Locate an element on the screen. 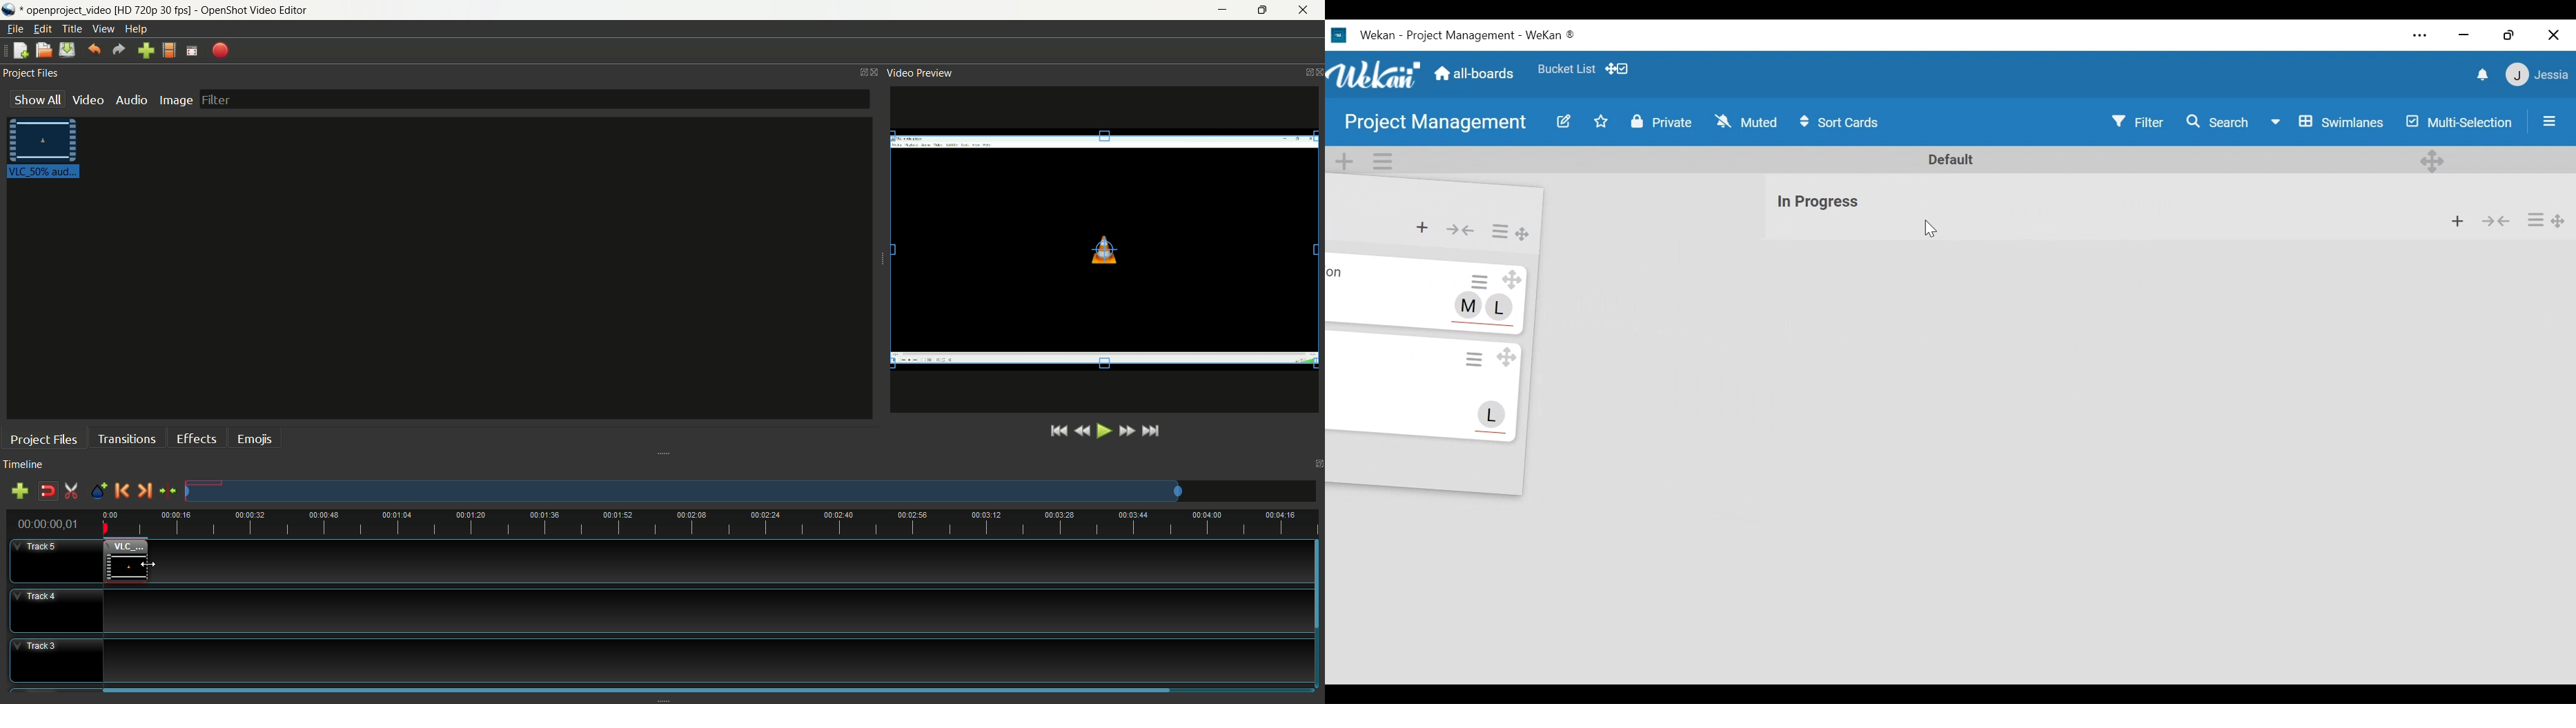 The image size is (2576, 728). M is located at coordinates (1468, 305).